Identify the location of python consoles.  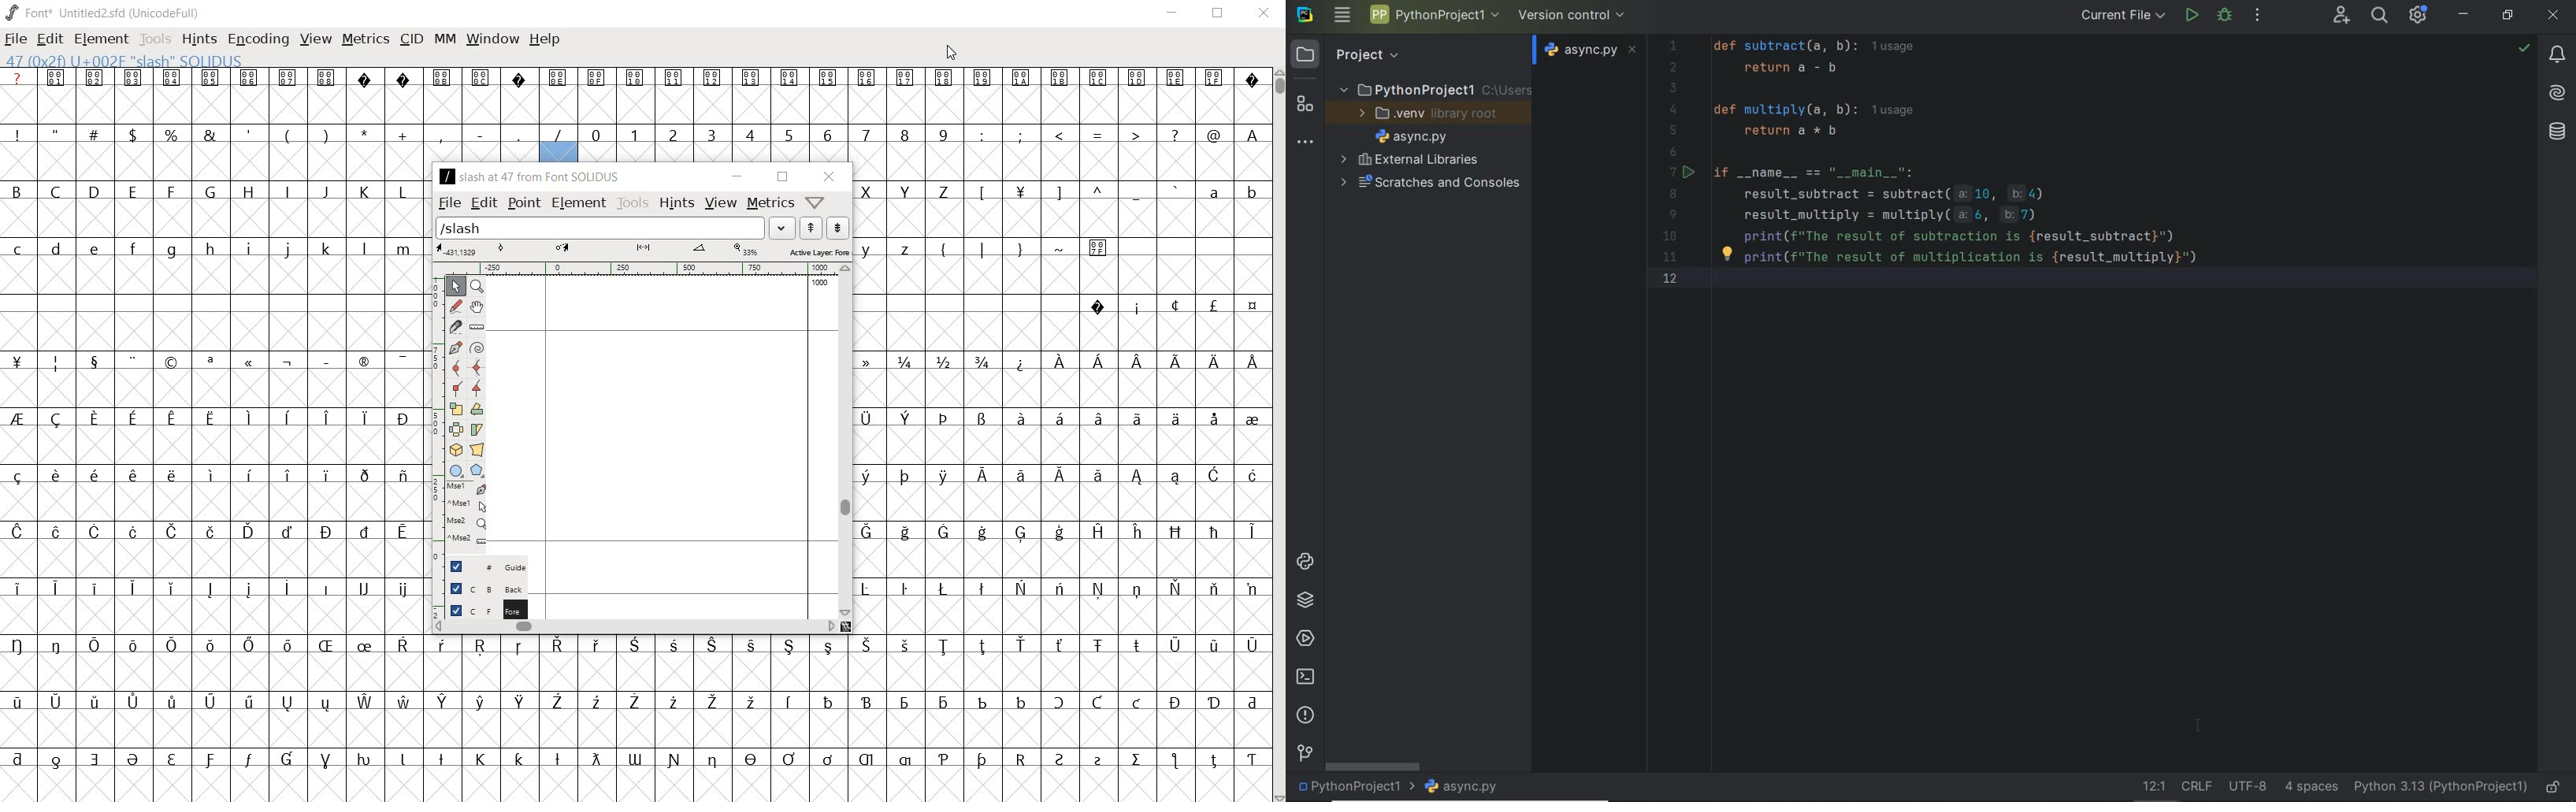
(1303, 562).